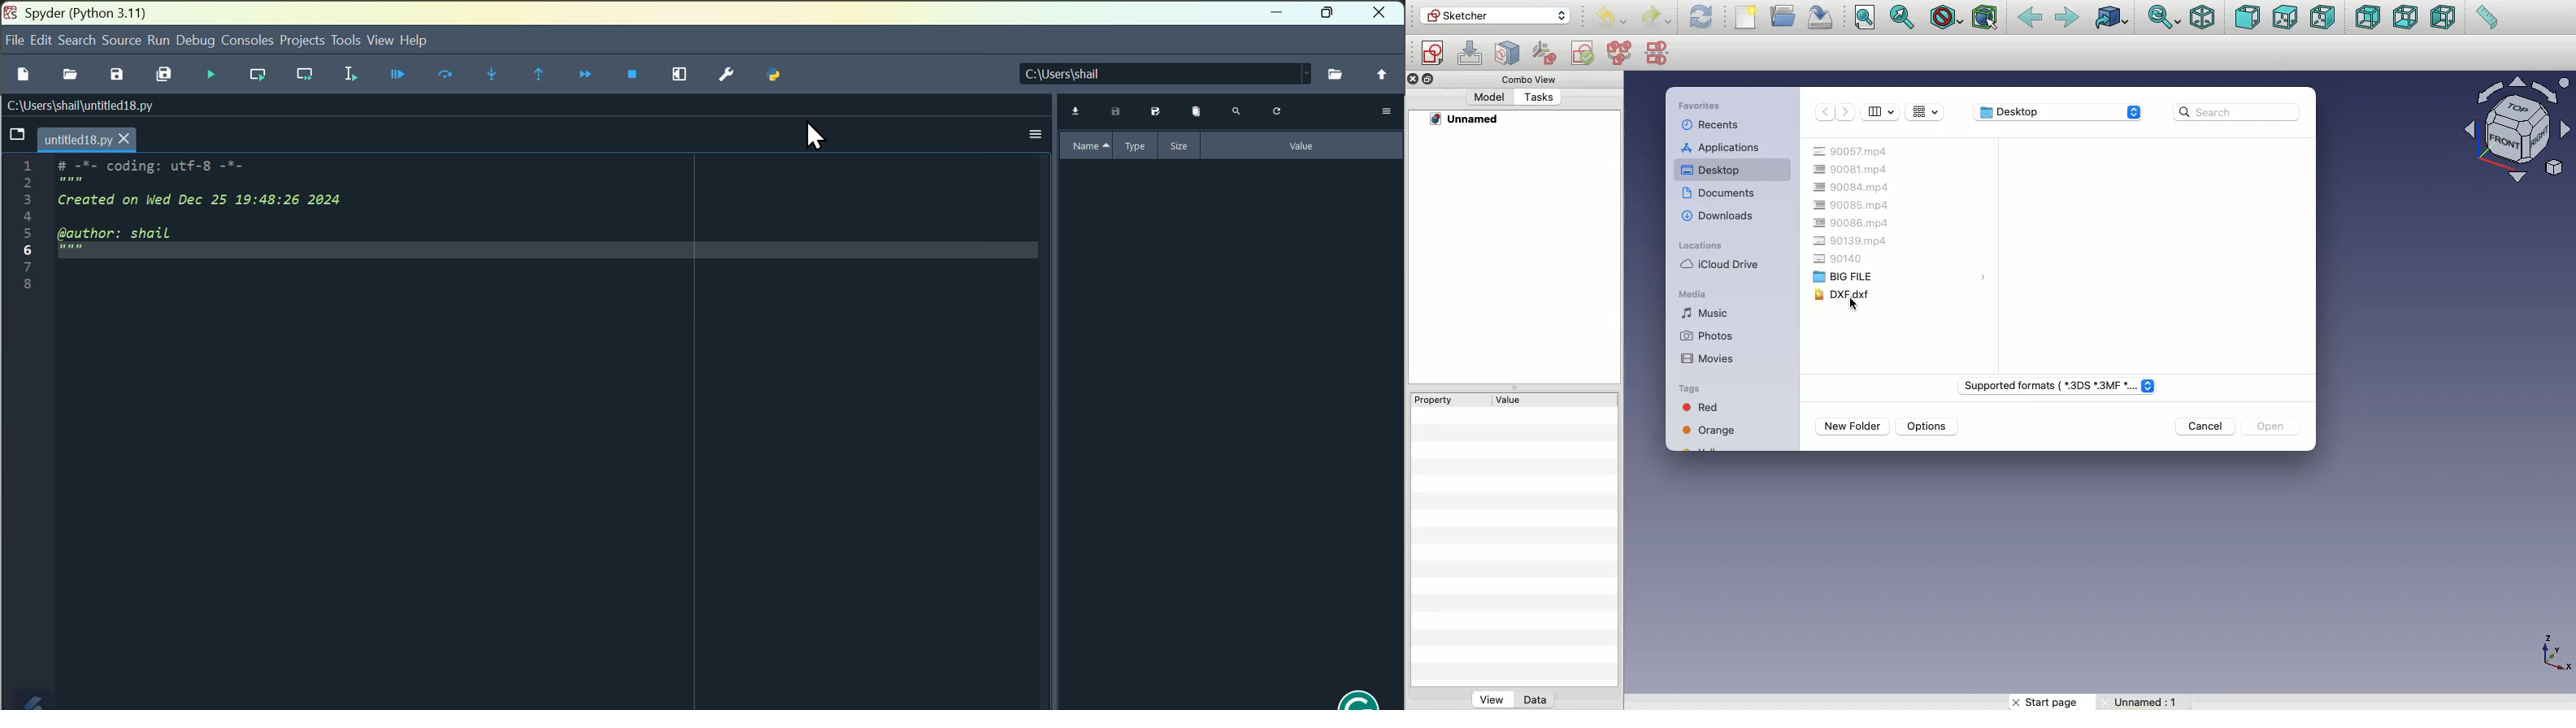  What do you see at coordinates (1583, 55) in the screenshot?
I see `Validate sketch` at bounding box center [1583, 55].